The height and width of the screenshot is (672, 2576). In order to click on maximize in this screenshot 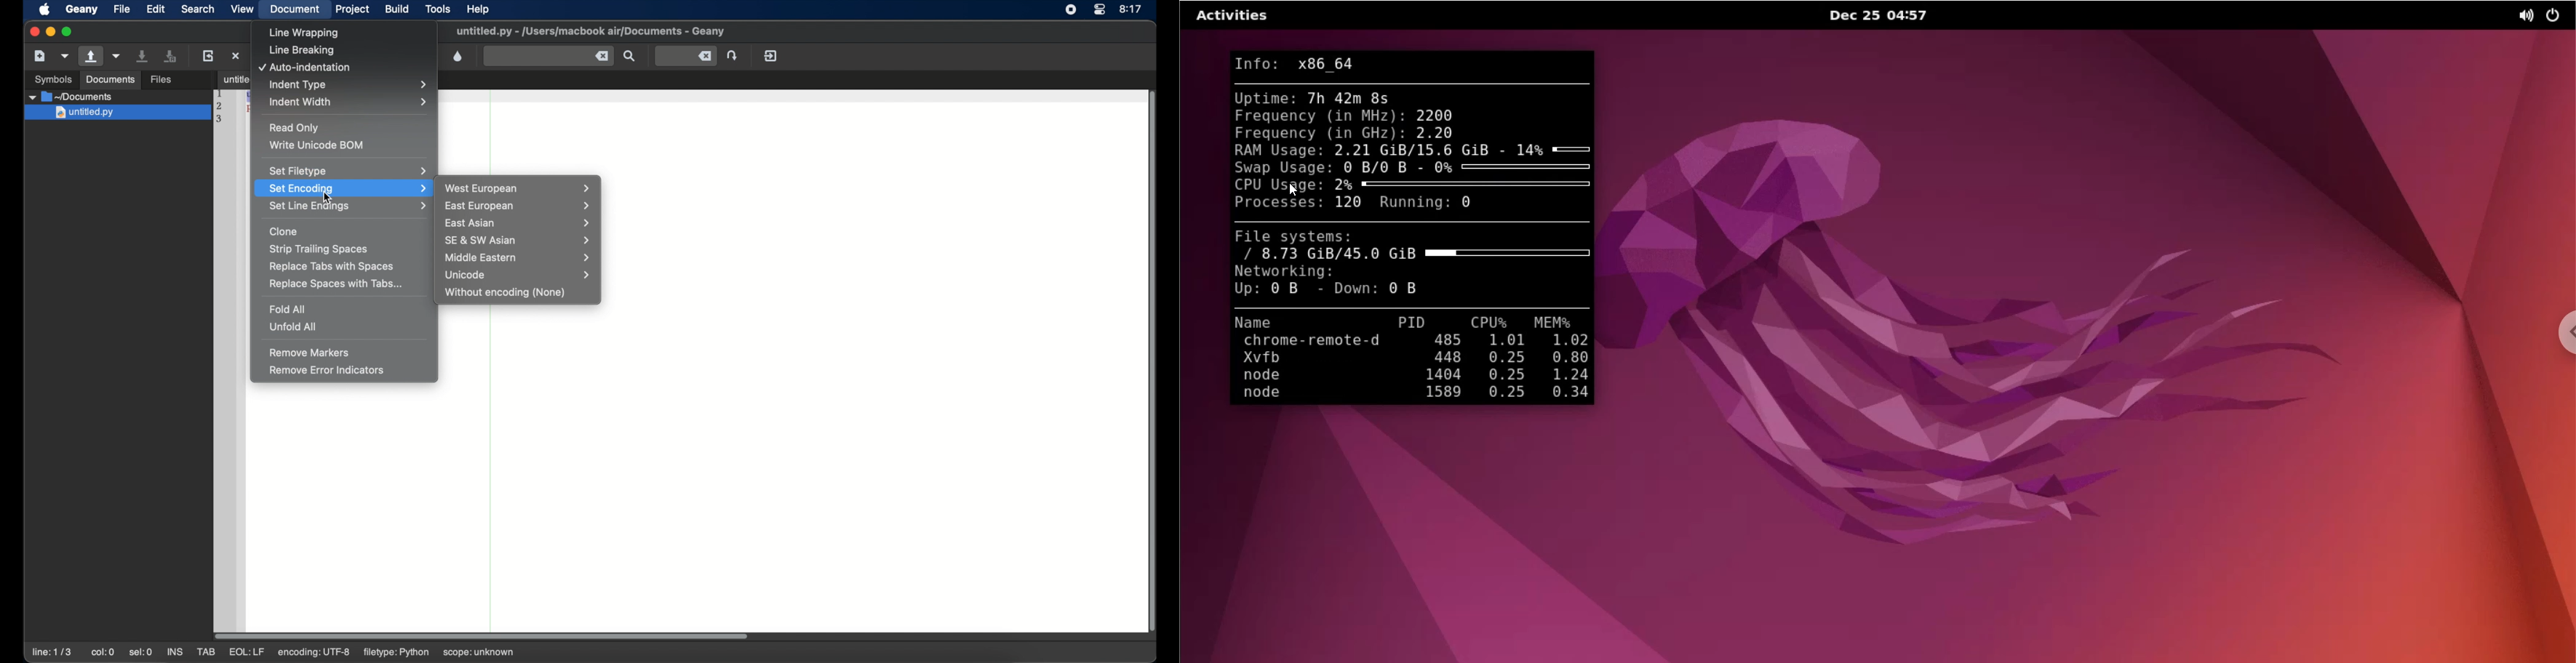, I will do `click(69, 32)`.